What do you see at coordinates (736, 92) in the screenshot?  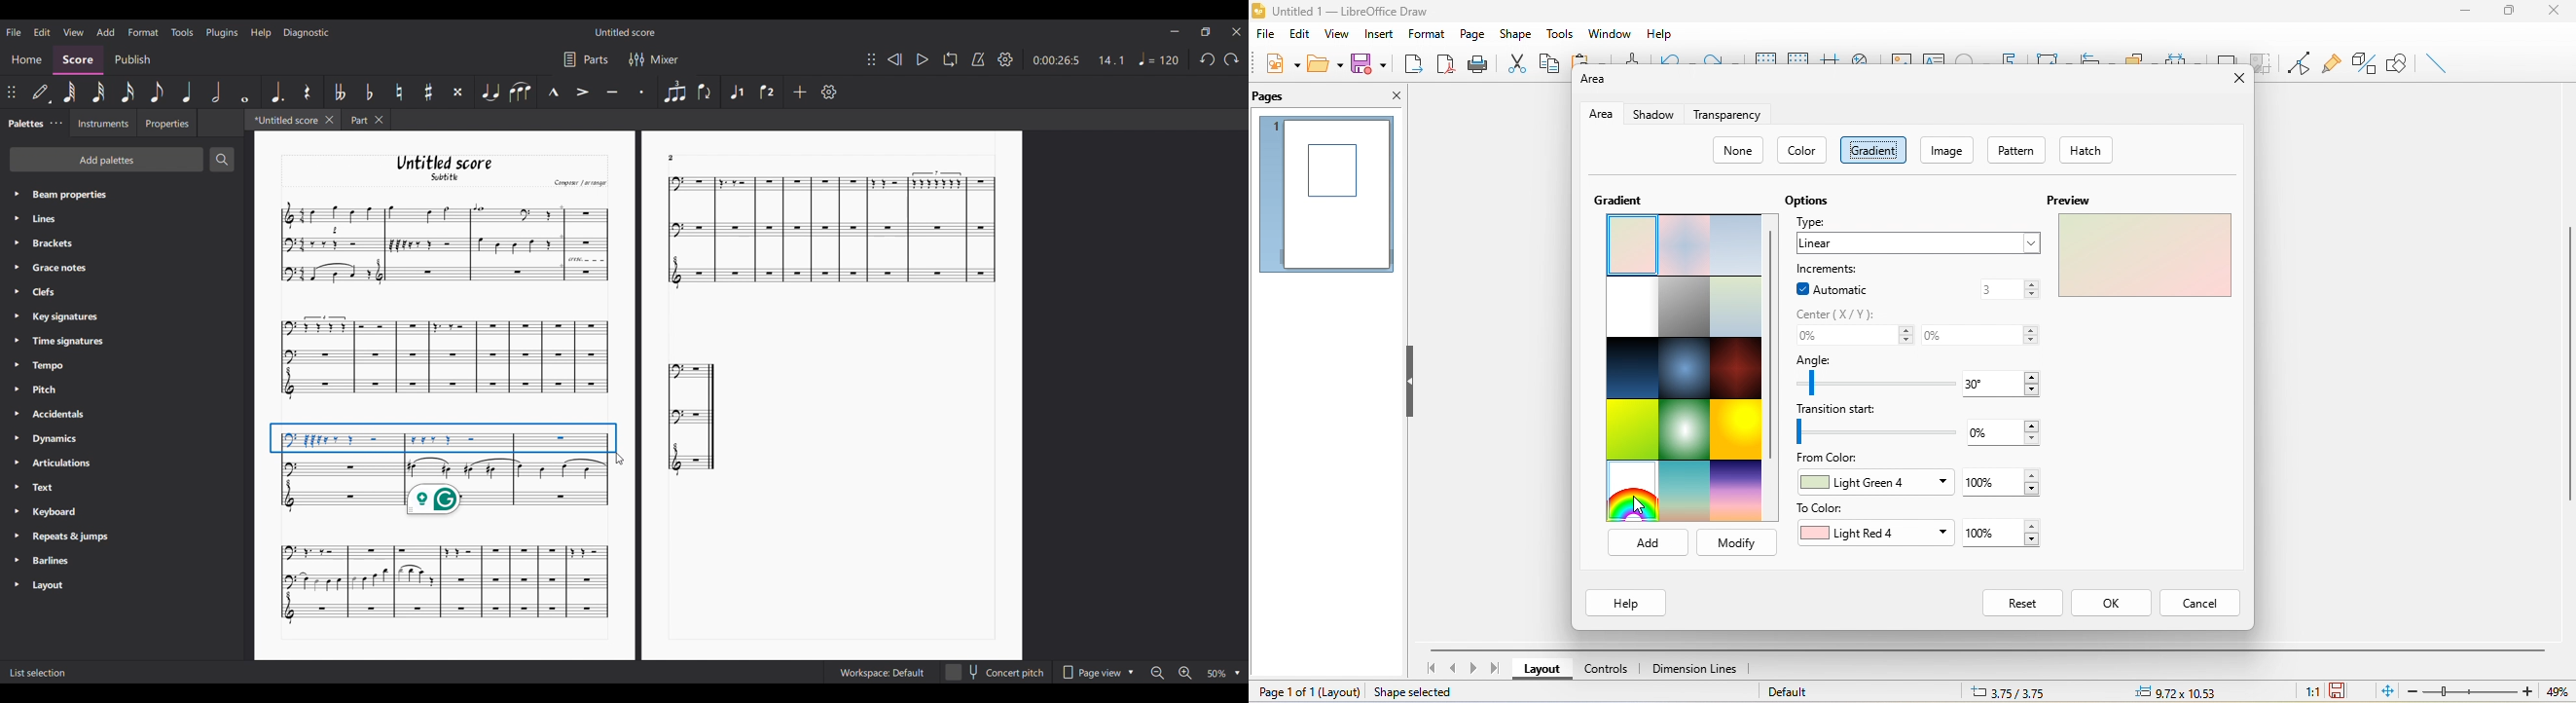 I see `Voice 1` at bounding box center [736, 92].